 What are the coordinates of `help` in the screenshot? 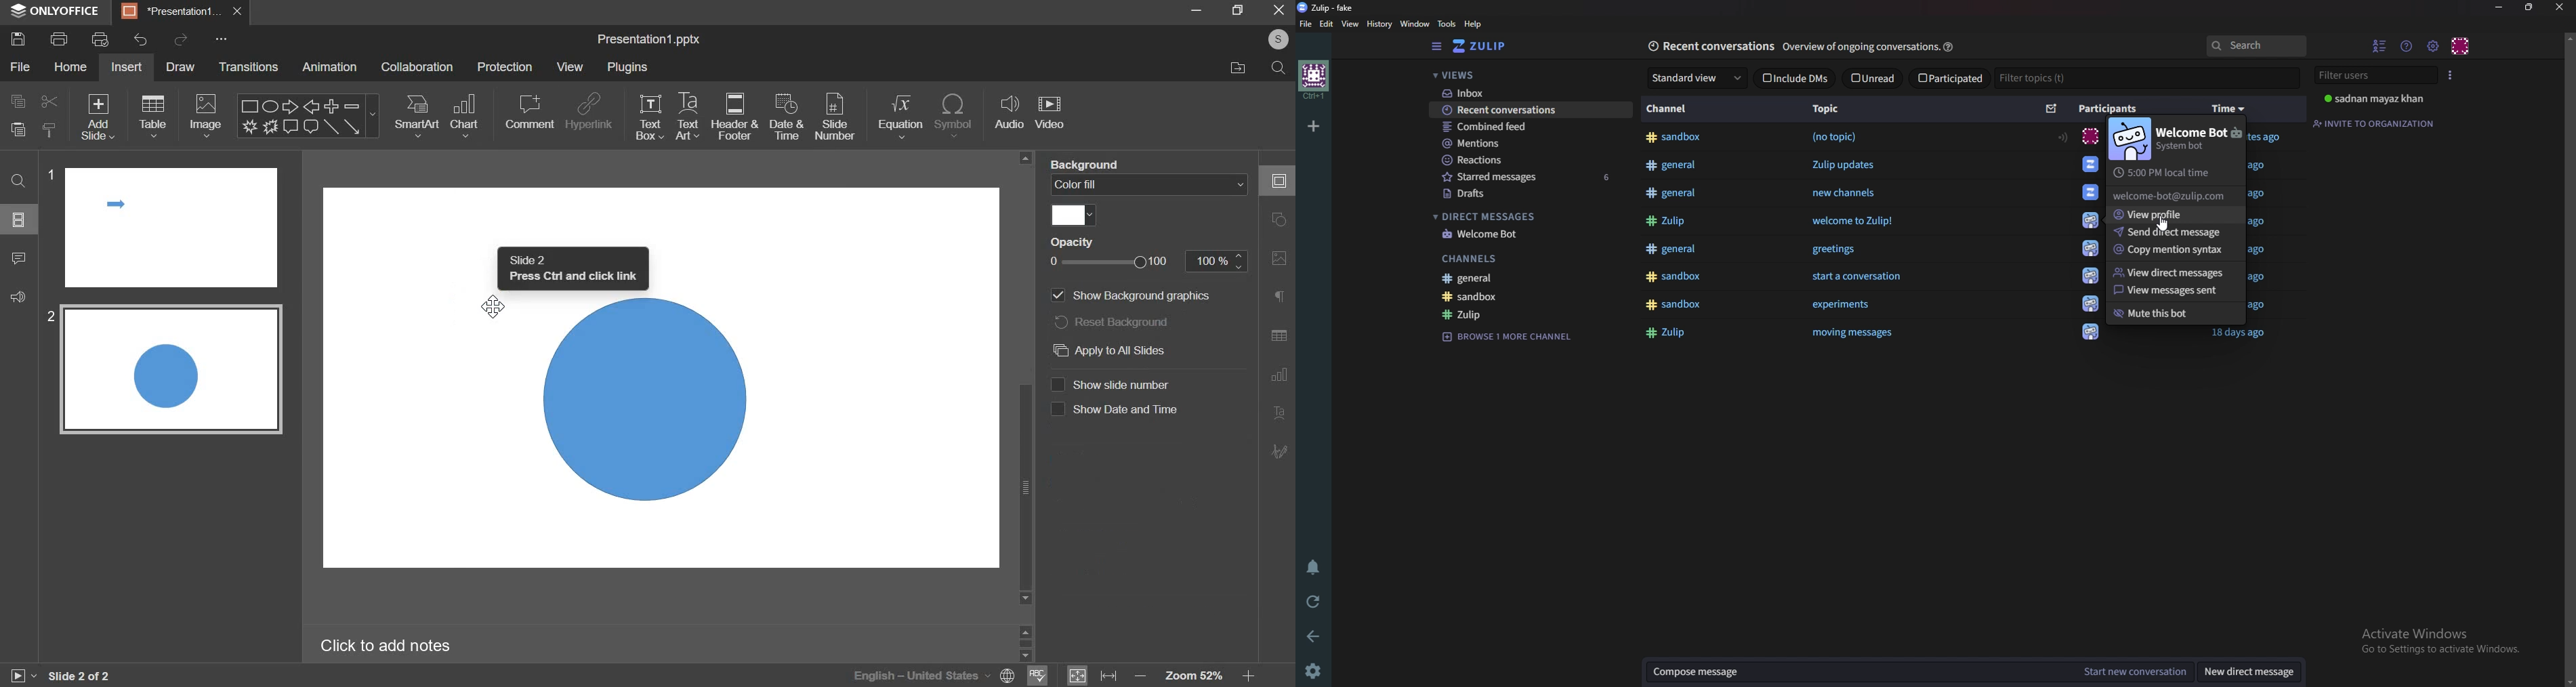 It's located at (1950, 45).